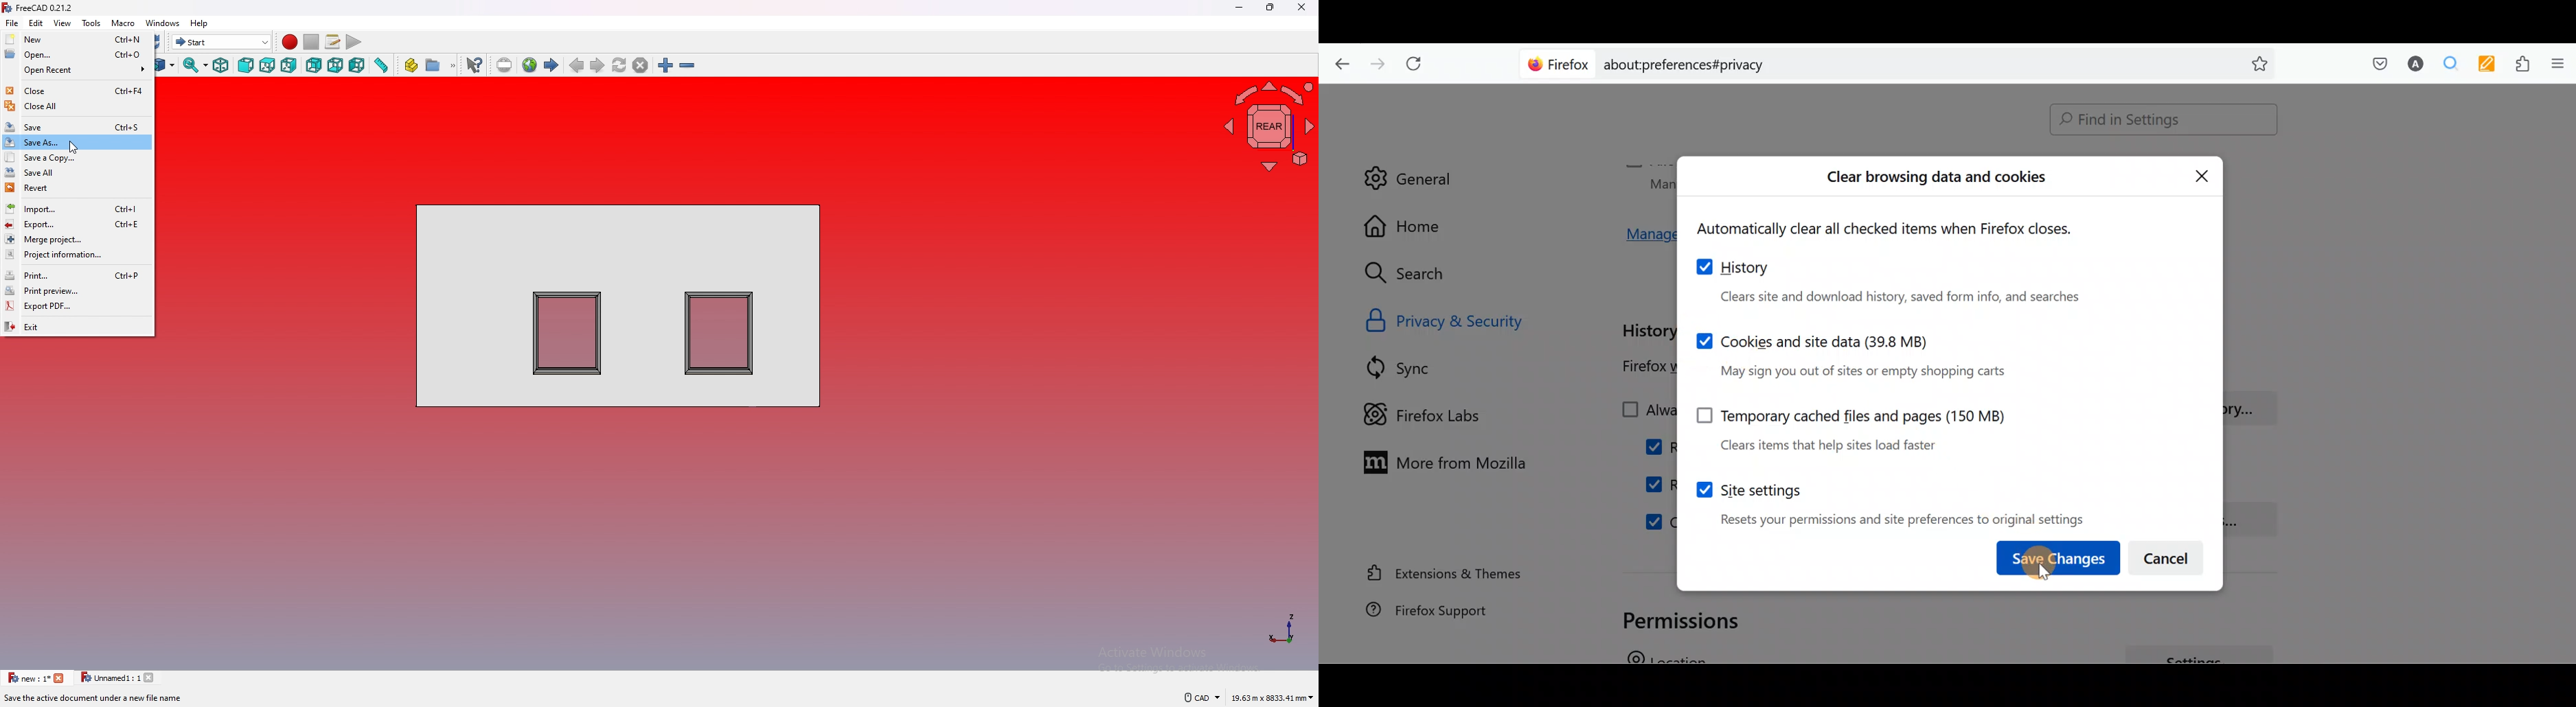 This screenshot has width=2576, height=728. What do you see at coordinates (75, 172) in the screenshot?
I see `save all` at bounding box center [75, 172].